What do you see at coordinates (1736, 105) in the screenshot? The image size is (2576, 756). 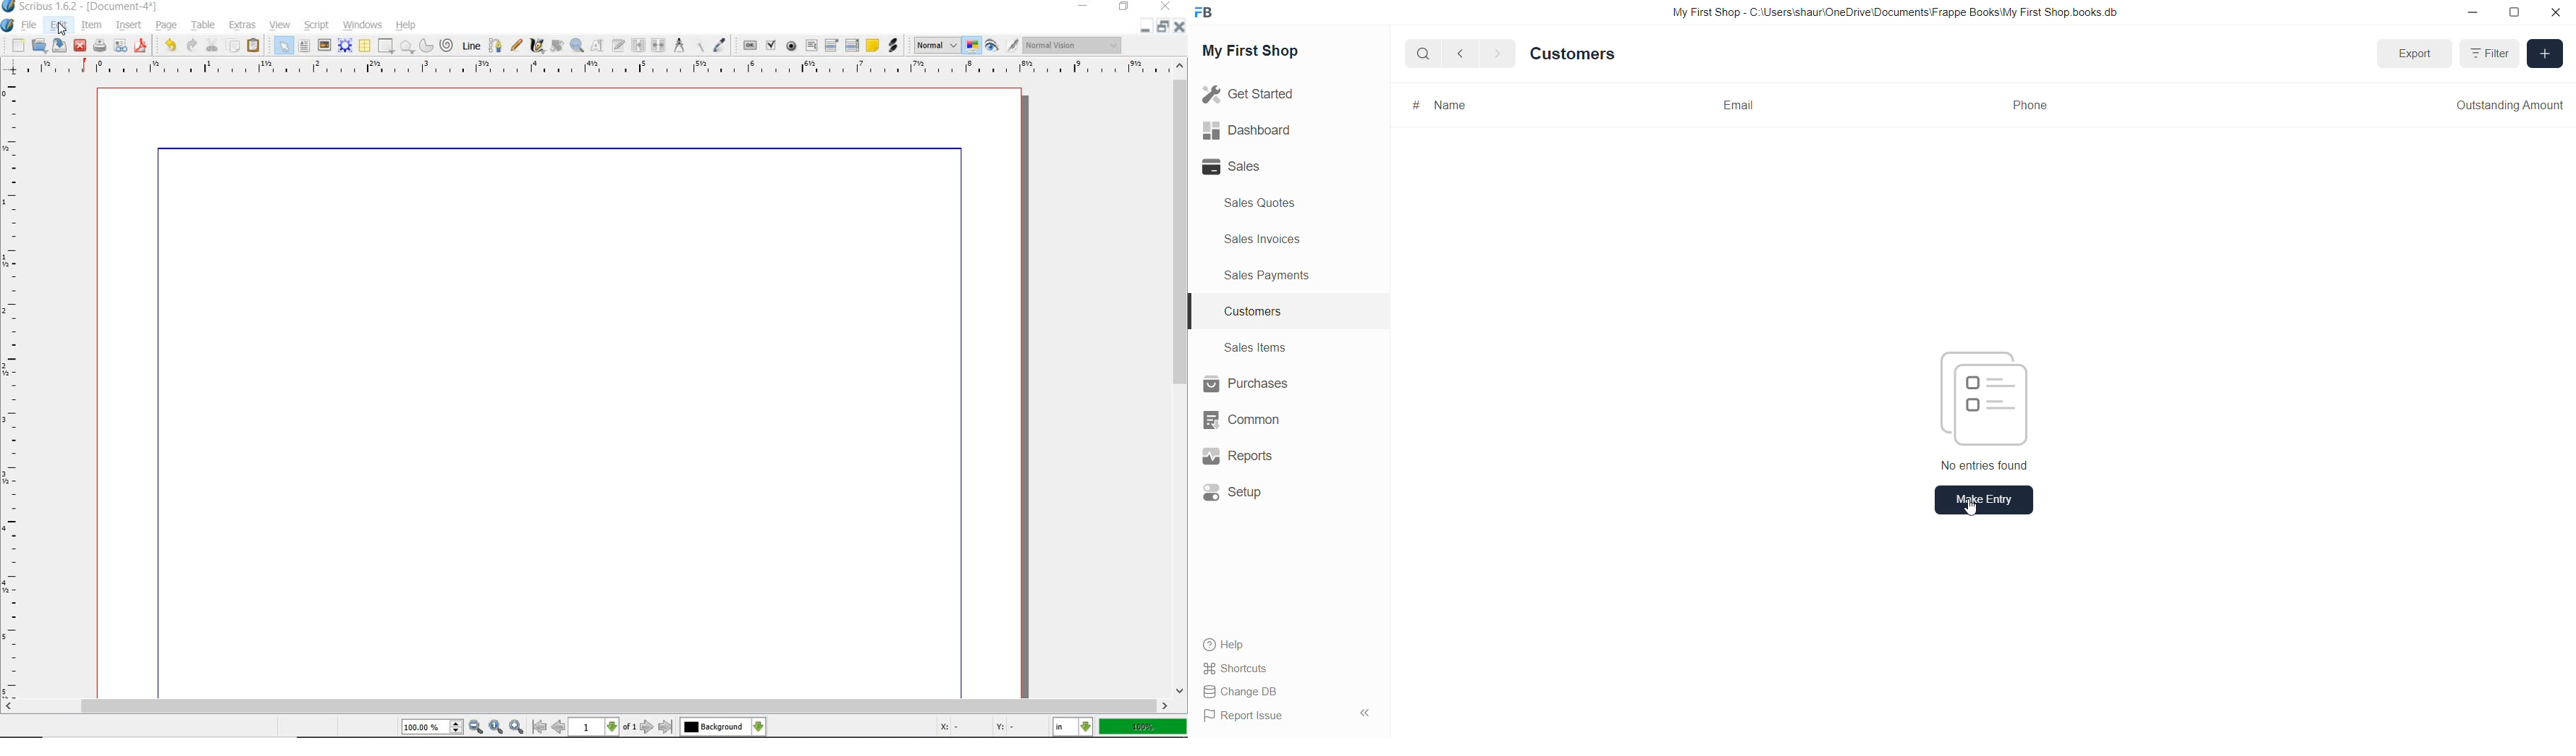 I see `Email` at bounding box center [1736, 105].